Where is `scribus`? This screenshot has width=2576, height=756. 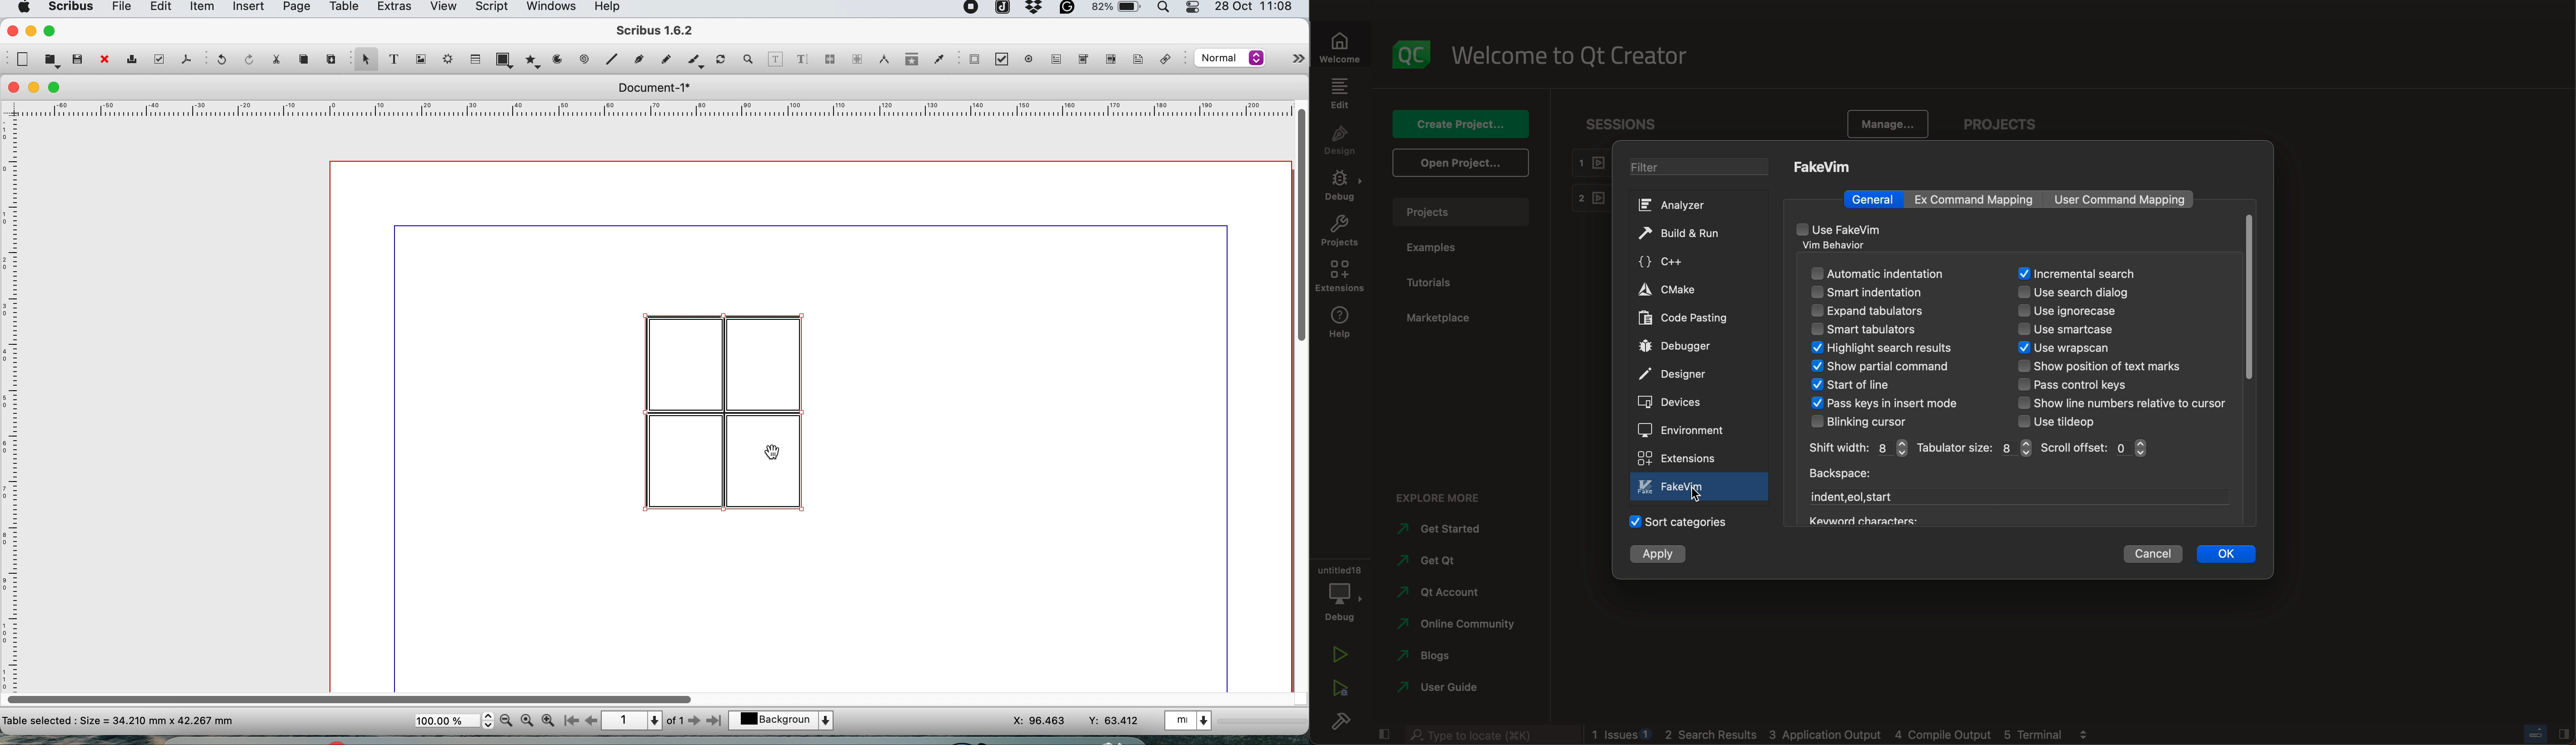
scribus is located at coordinates (656, 32).